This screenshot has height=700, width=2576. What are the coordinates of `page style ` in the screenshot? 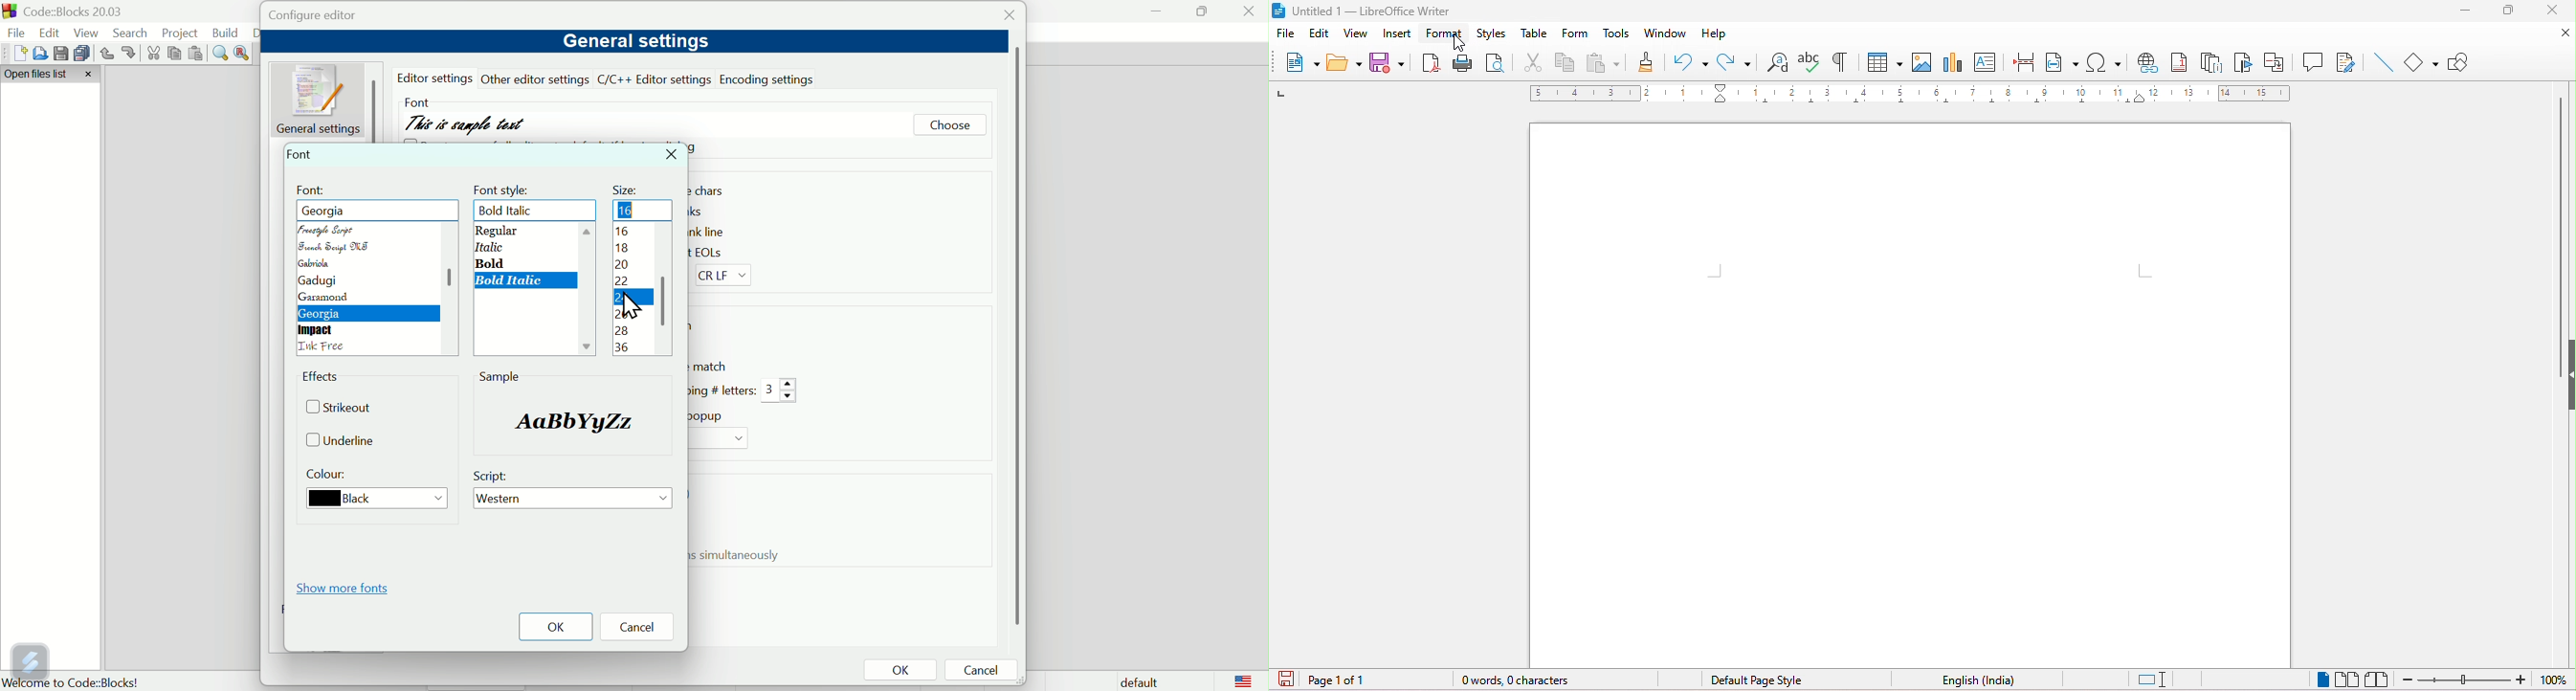 It's located at (1755, 679).